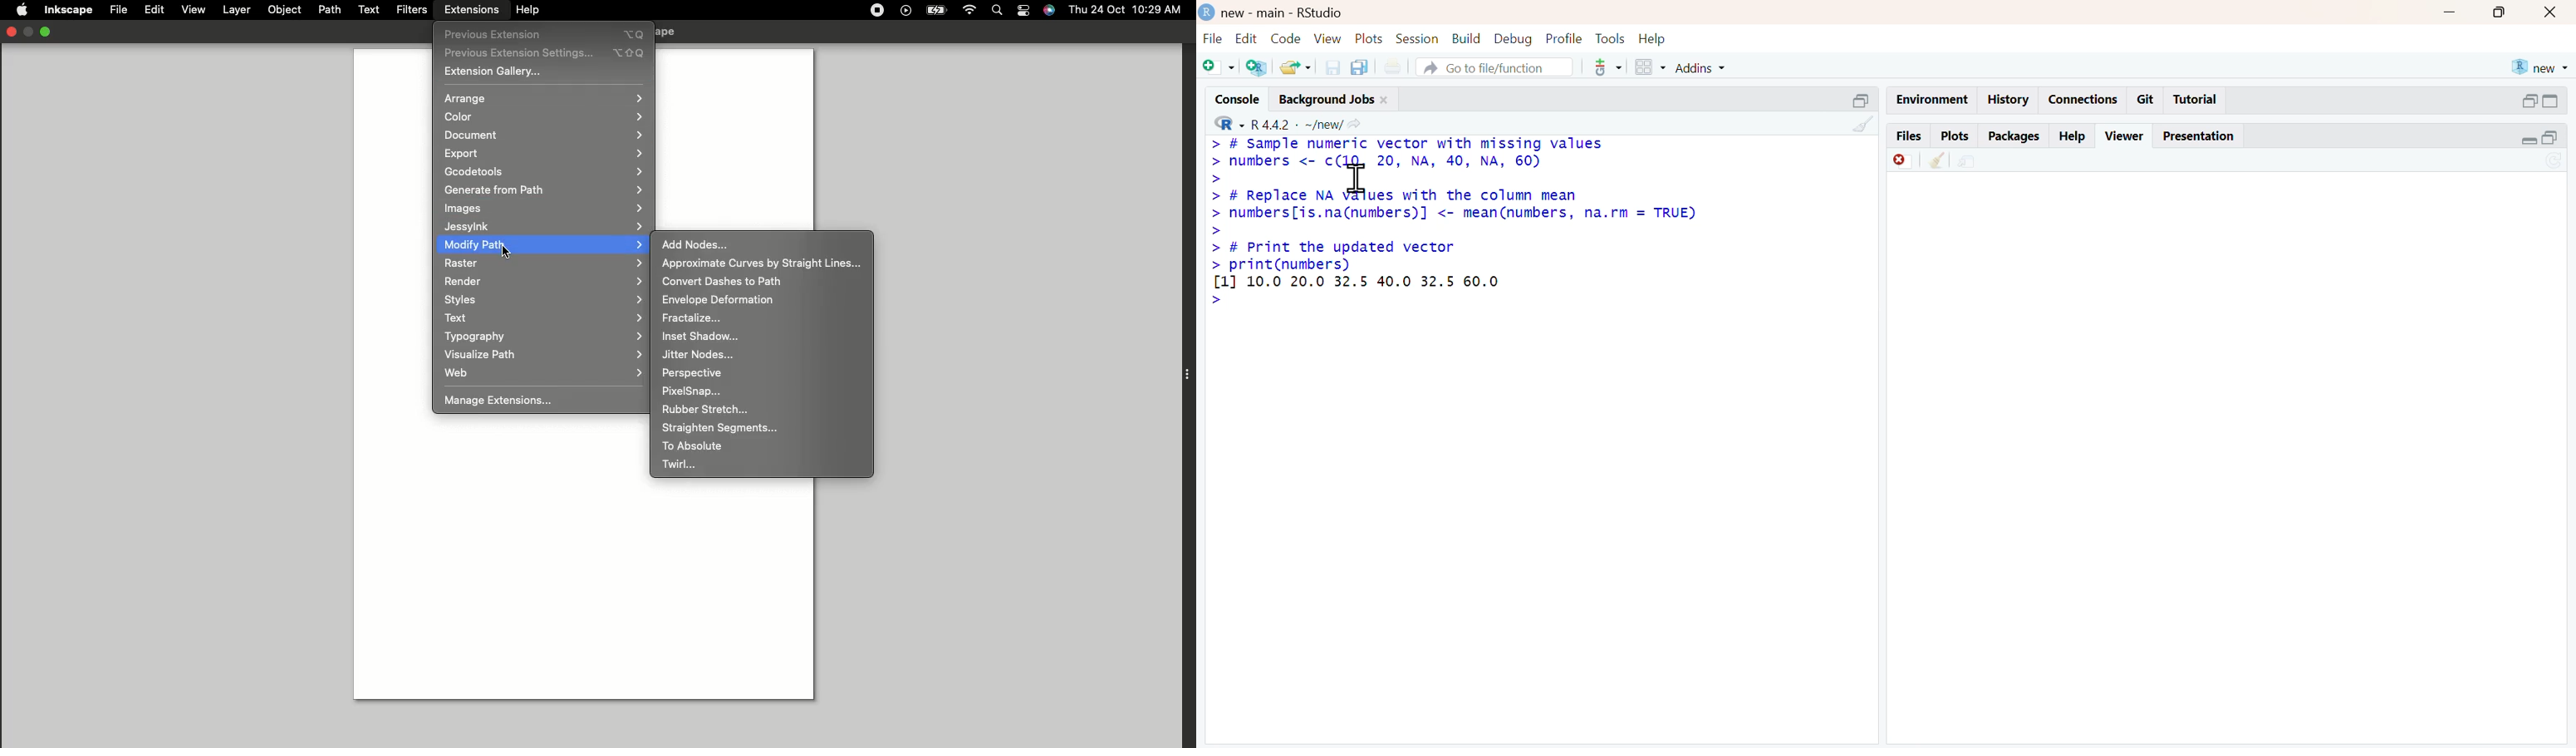  What do you see at coordinates (723, 281) in the screenshot?
I see `Convert dashes to path` at bounding box center [723, 281].